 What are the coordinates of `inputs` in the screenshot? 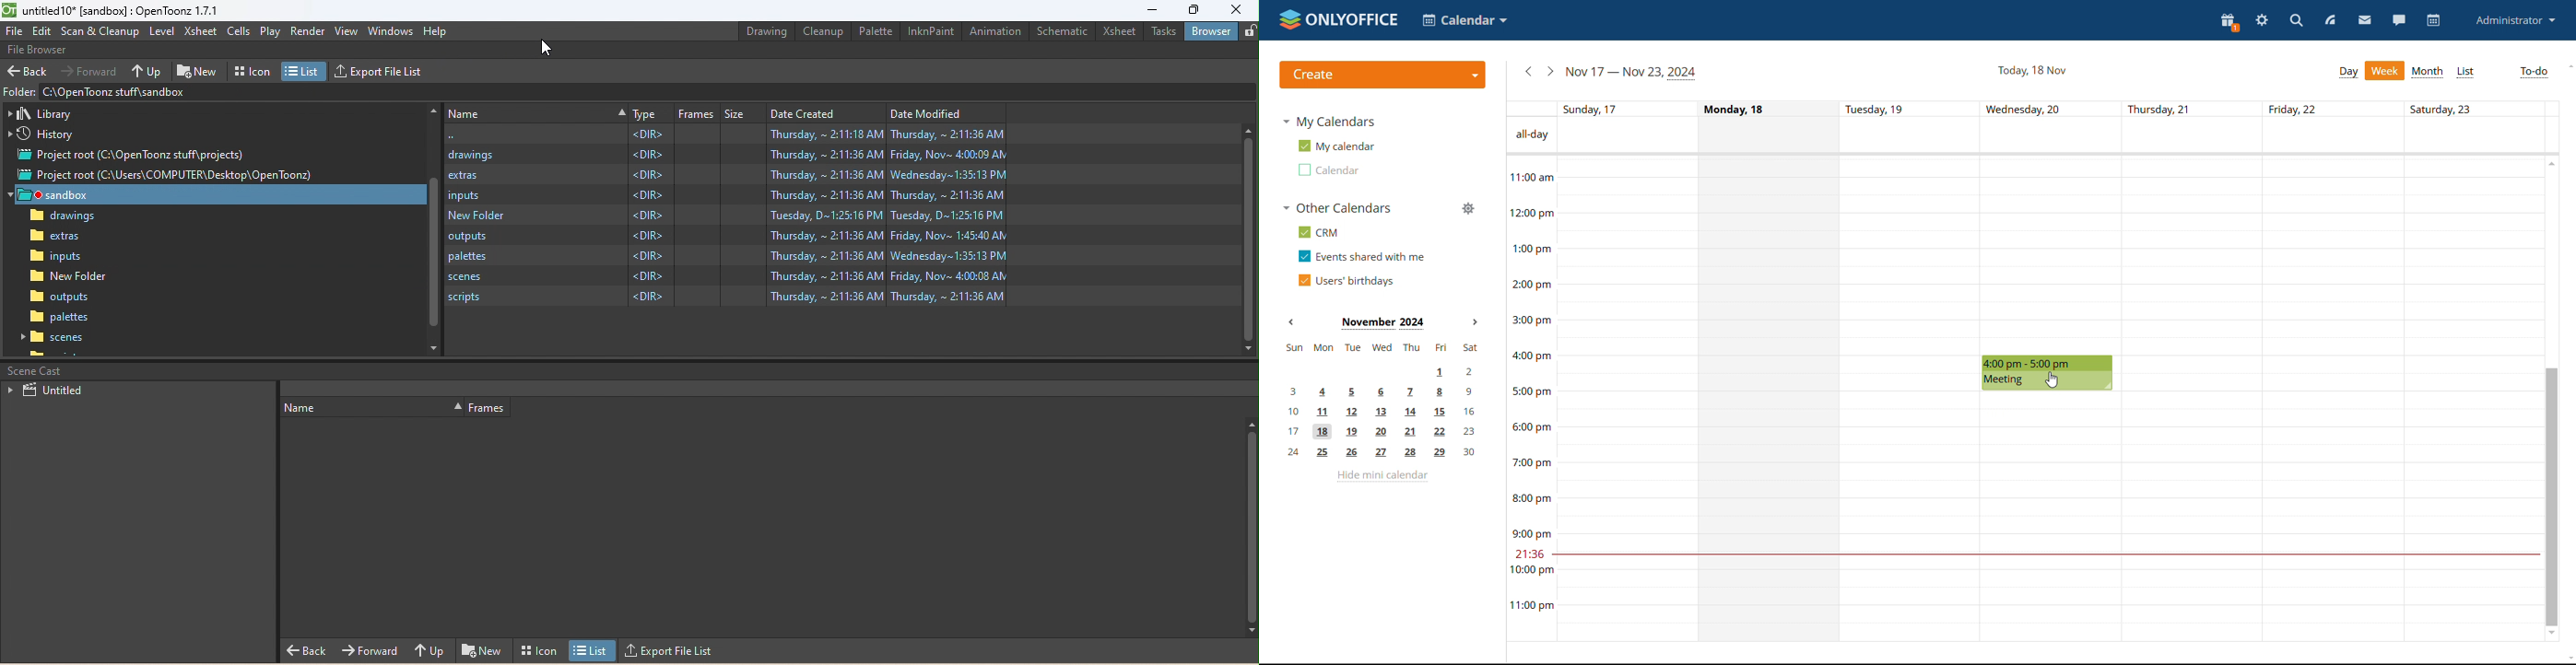 It's located at (55, 258).